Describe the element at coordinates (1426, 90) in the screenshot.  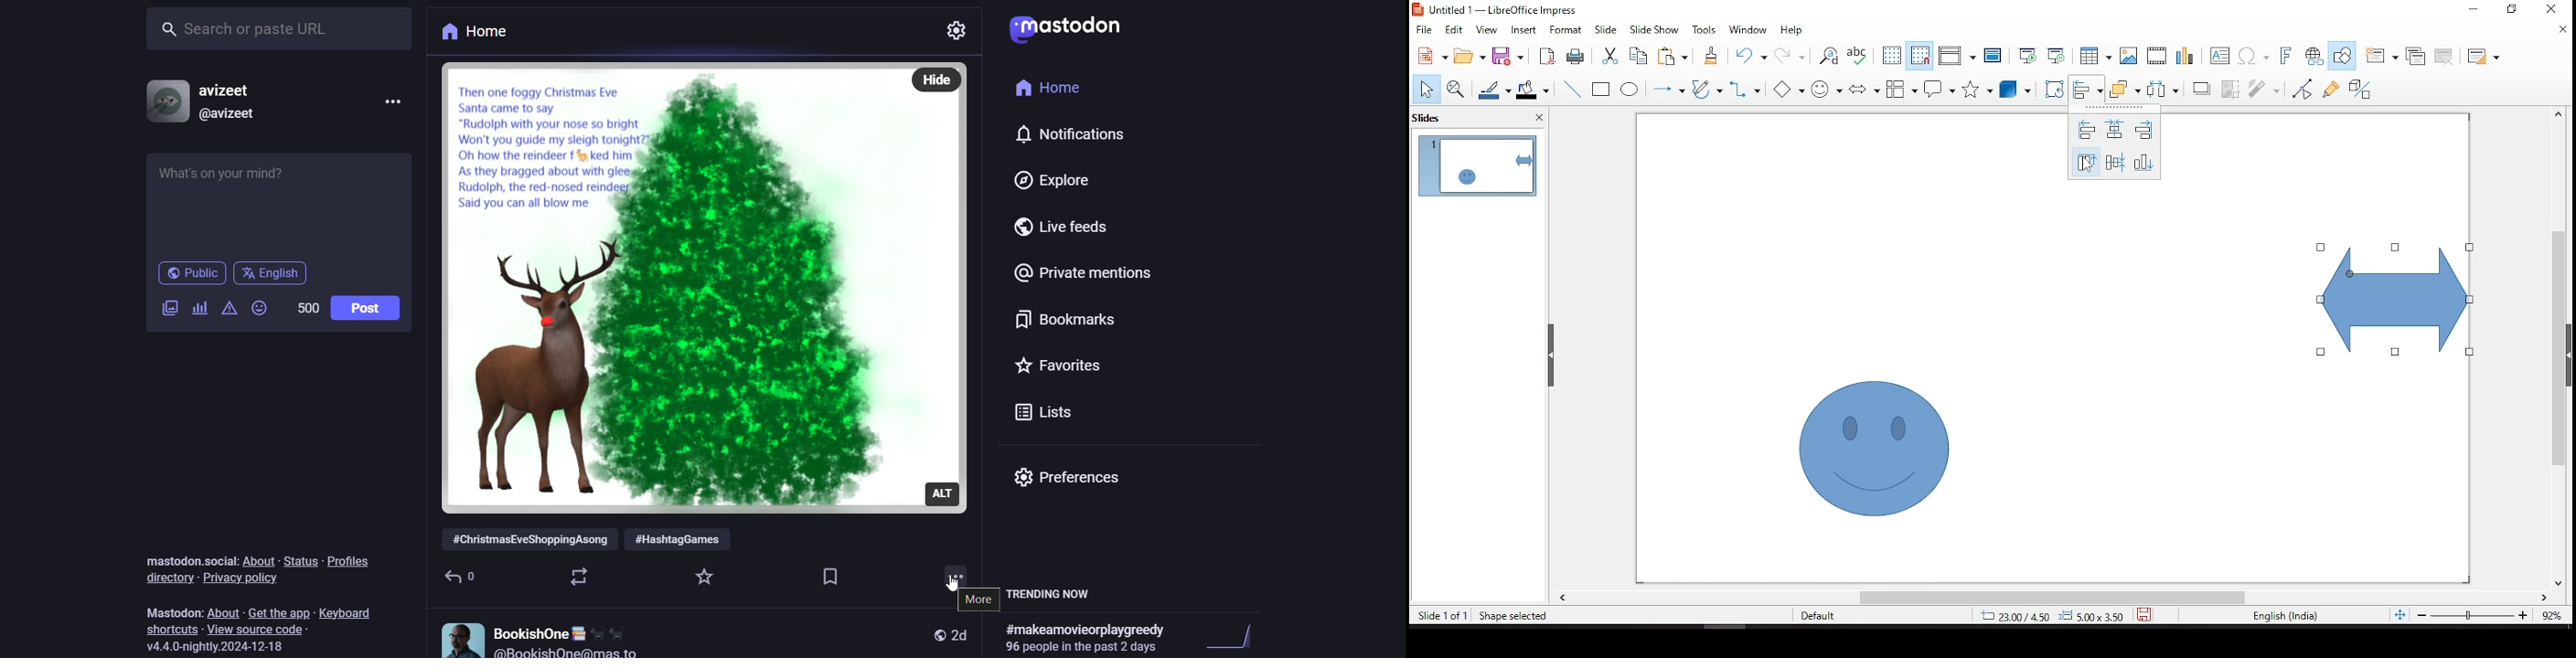
I see `select tool` at that location.